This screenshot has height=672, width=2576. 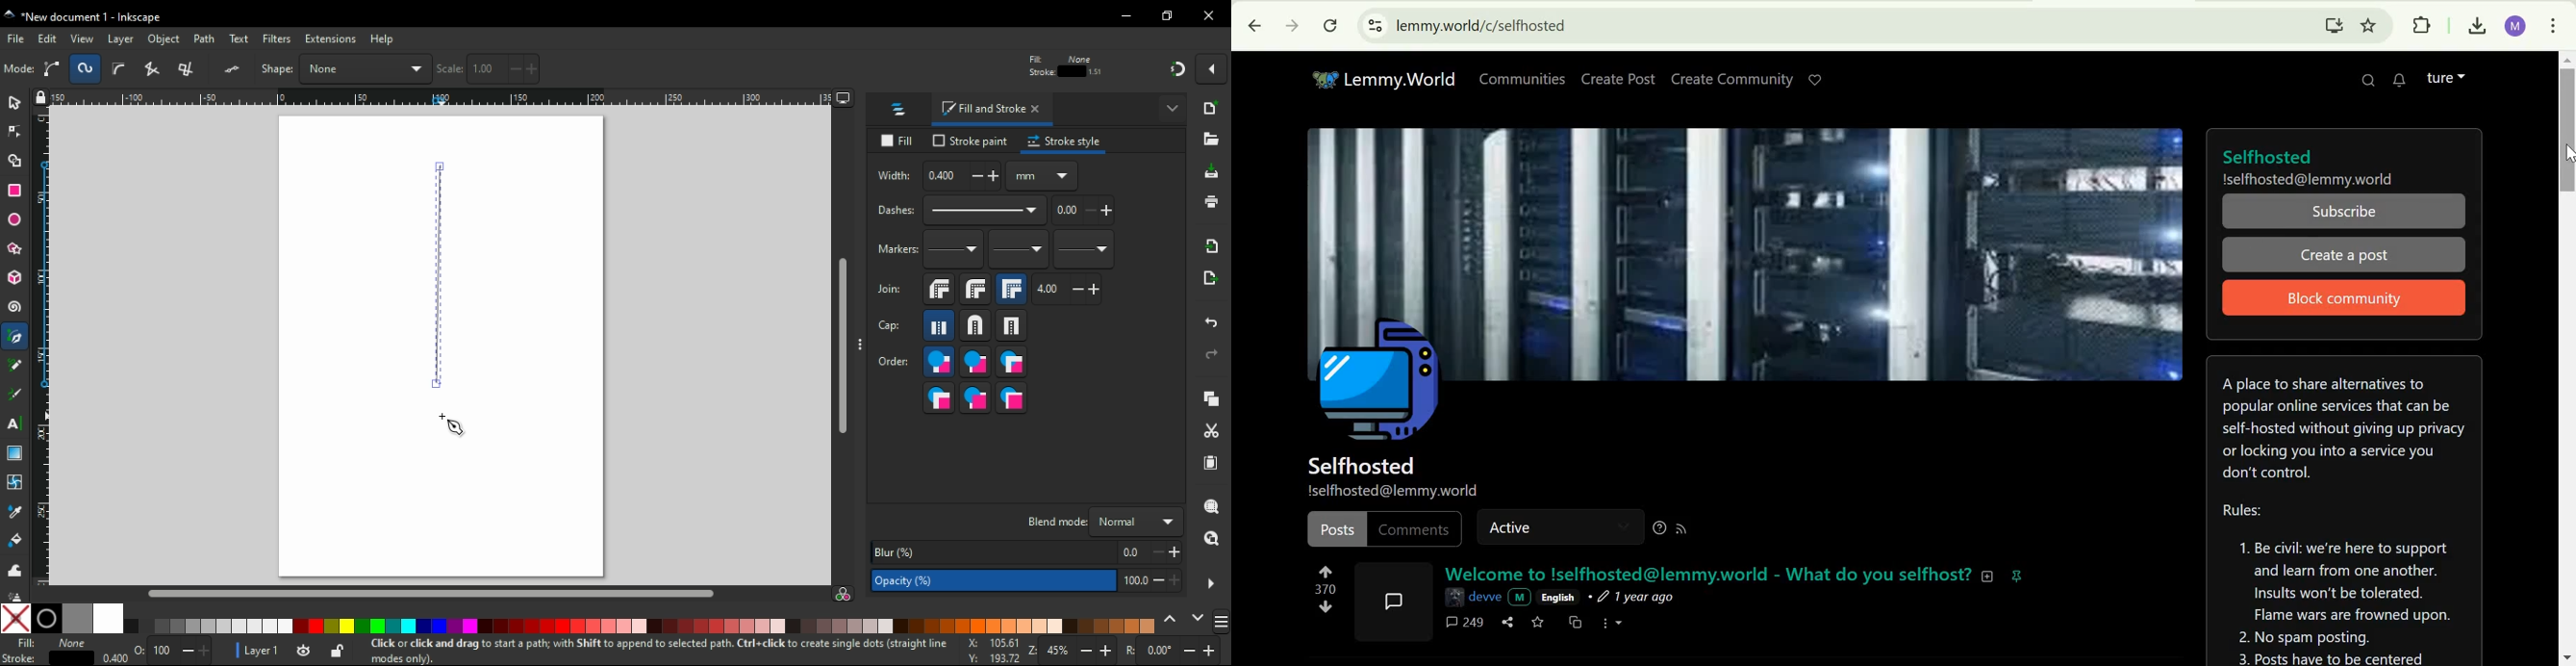 I want to click on English, so click(x=1558, y=598).